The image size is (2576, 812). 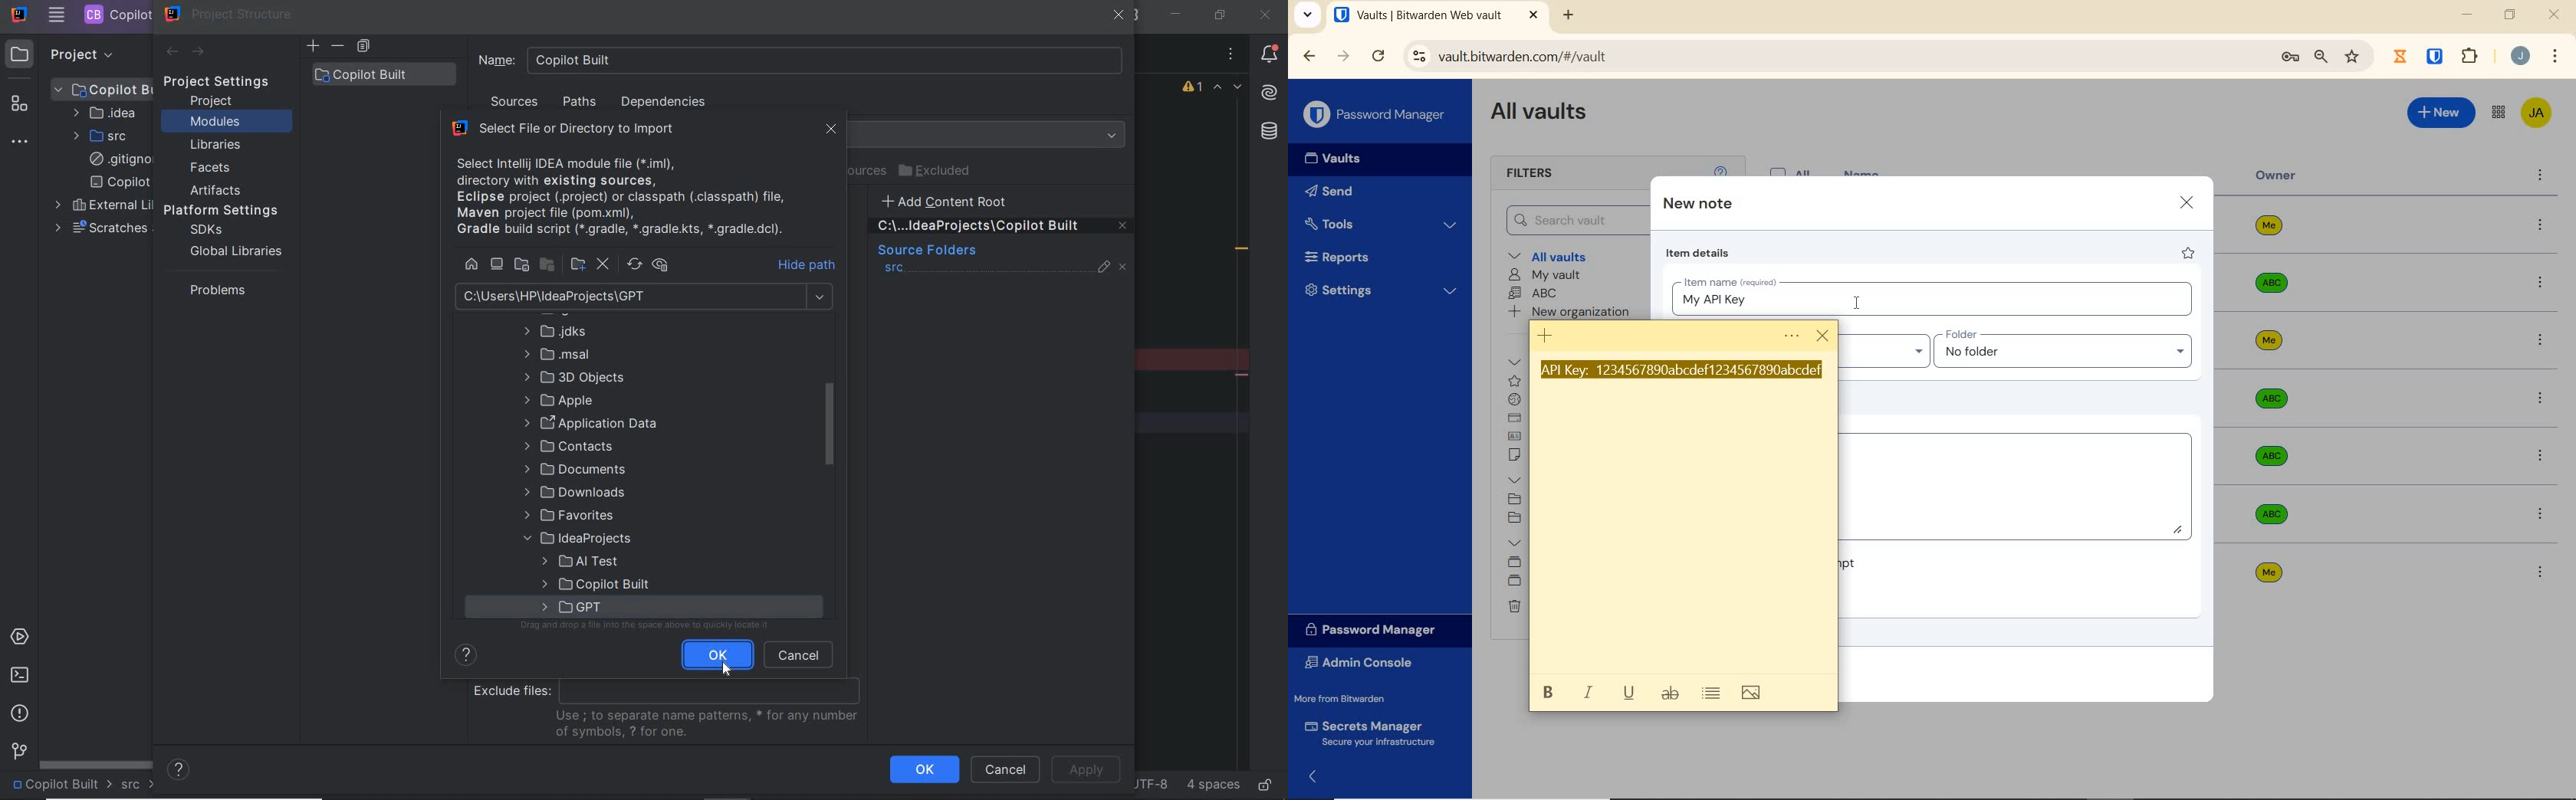 I want to click on Password Manager, so click(x=1376, y=113).